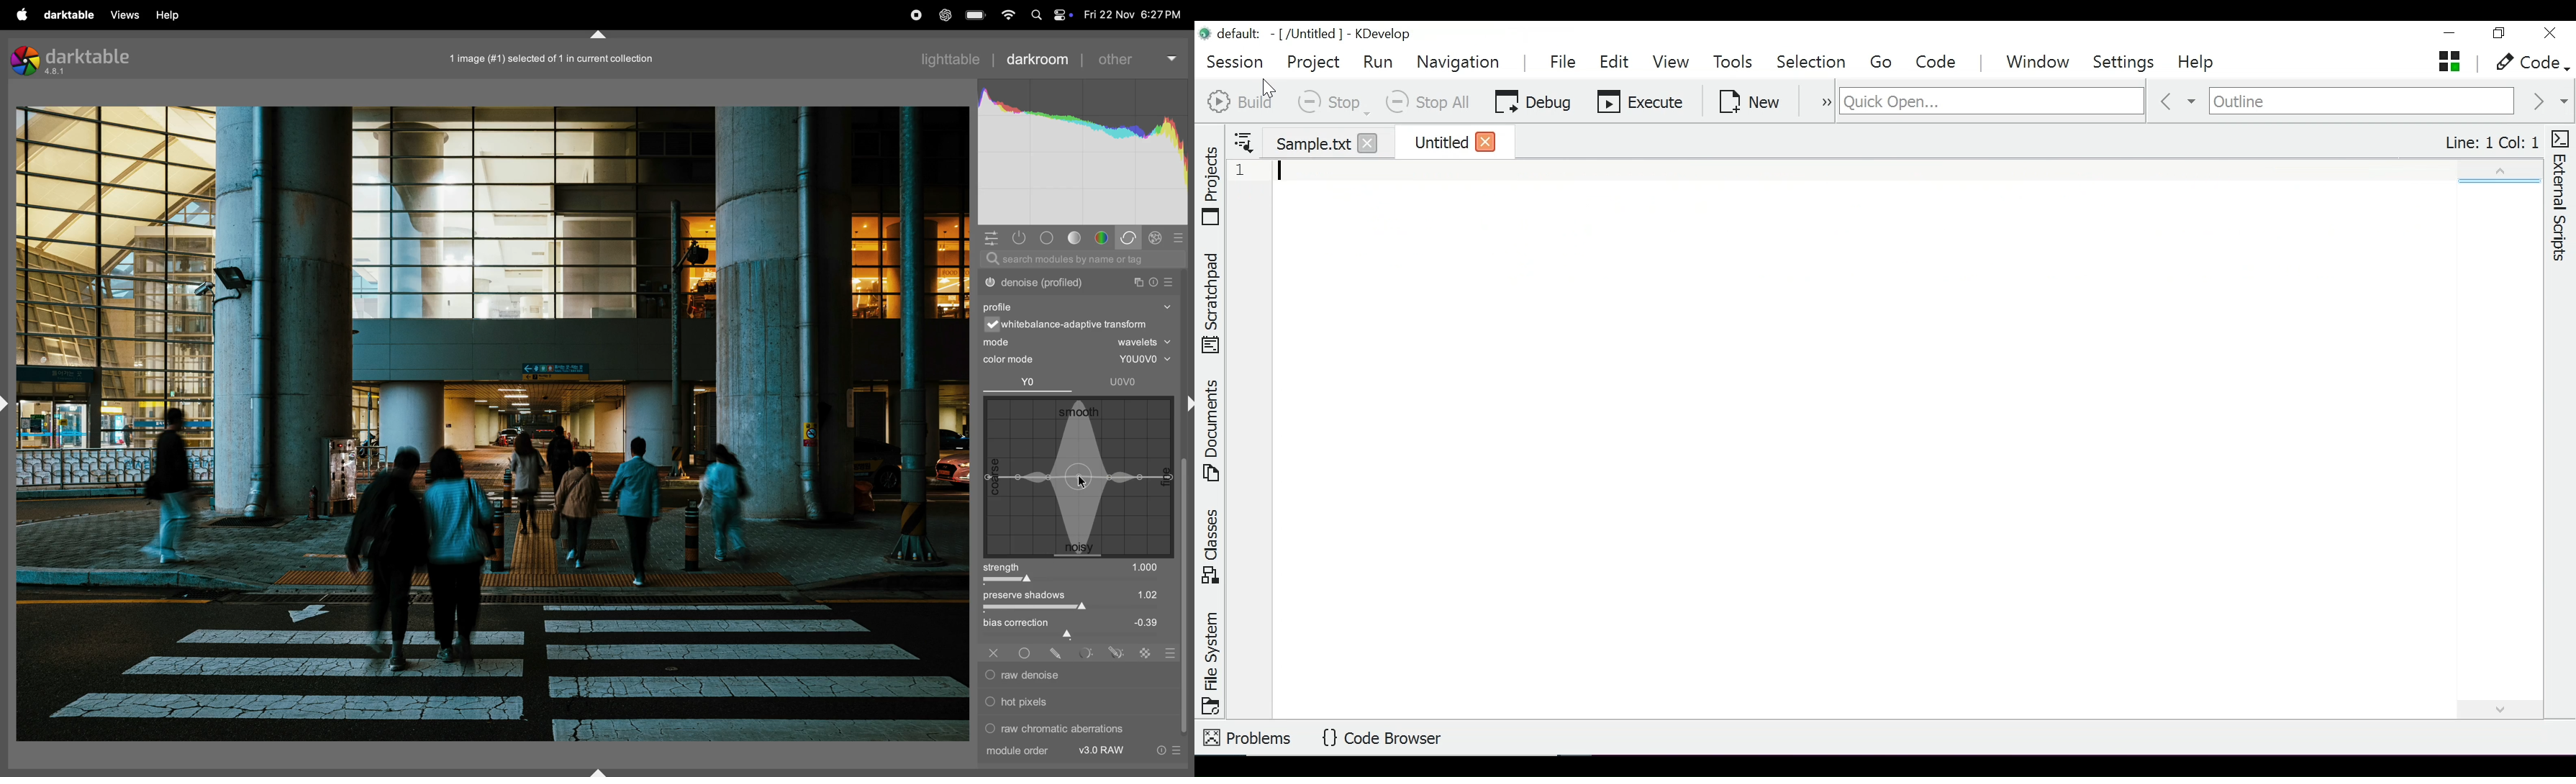 Image resolution: width=2576 pixels, height=784 pixels. Describe the element at coordinates (1024, 382) in the screenshot. I see `Yo` at that location.